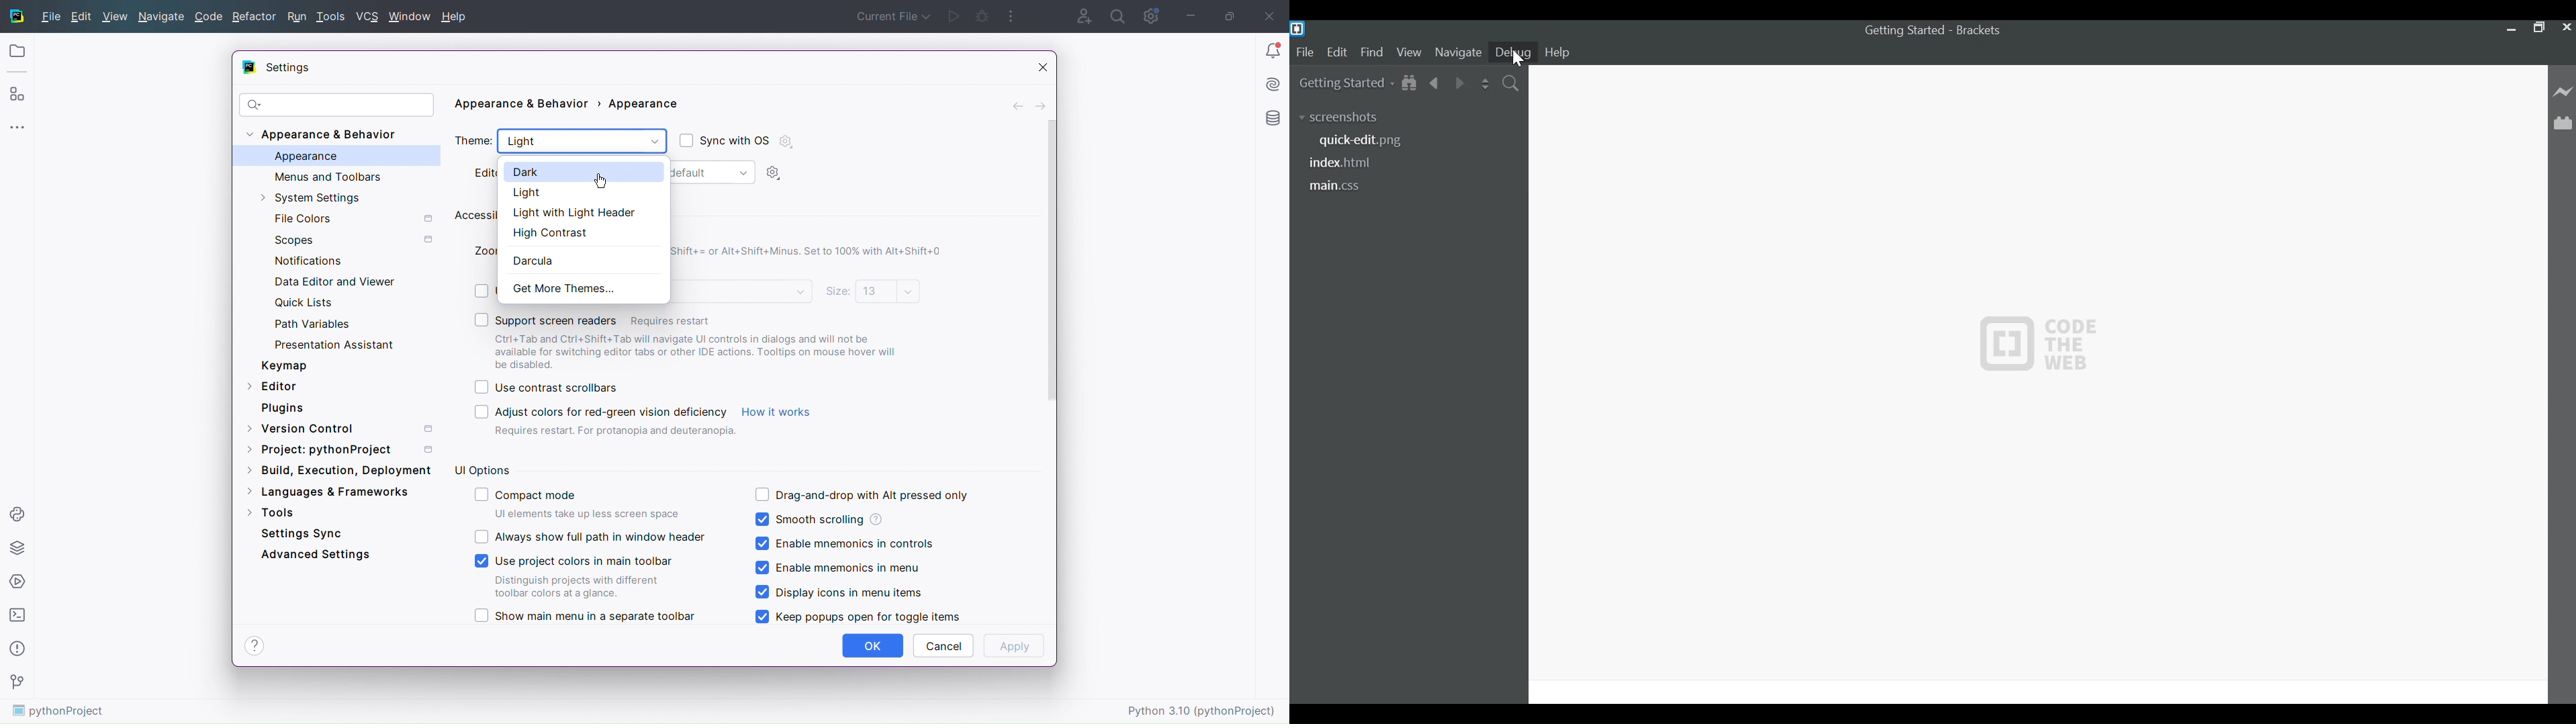 The image size is (2576, 728). What do you see at coordinates (2539, 27) in the screenshot?
I see `Restore` at bounding box center [2539, 27].